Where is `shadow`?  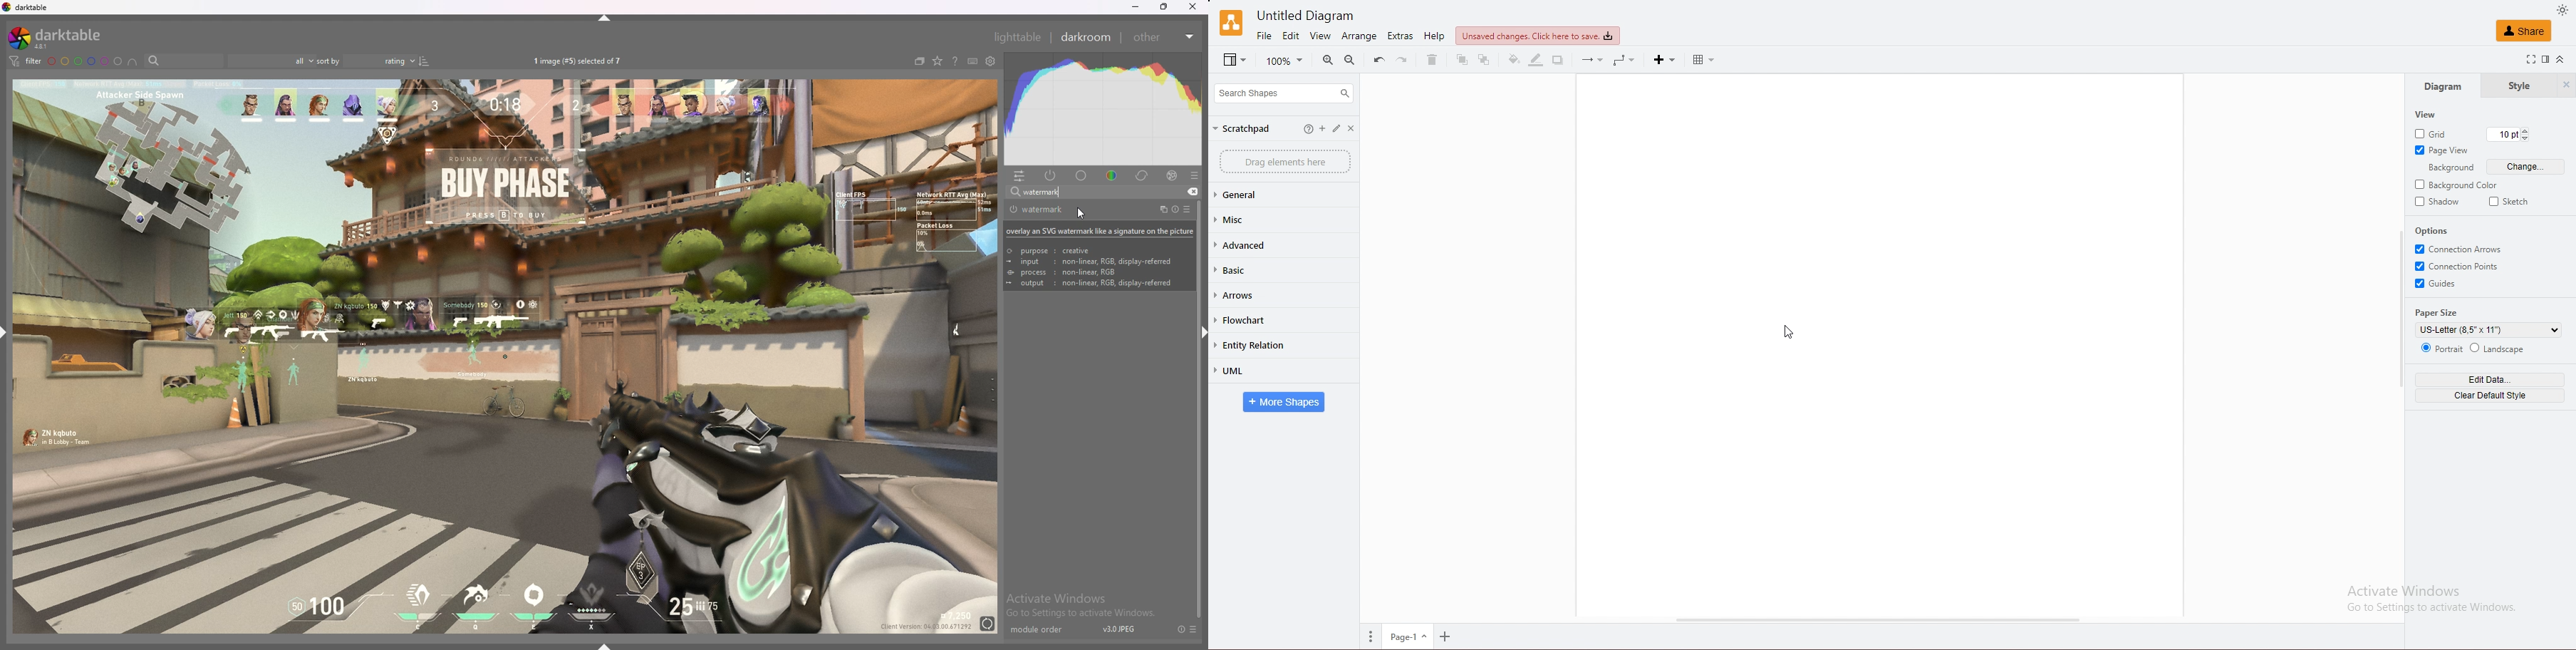
shadow is located at coordinates (2439, 201).